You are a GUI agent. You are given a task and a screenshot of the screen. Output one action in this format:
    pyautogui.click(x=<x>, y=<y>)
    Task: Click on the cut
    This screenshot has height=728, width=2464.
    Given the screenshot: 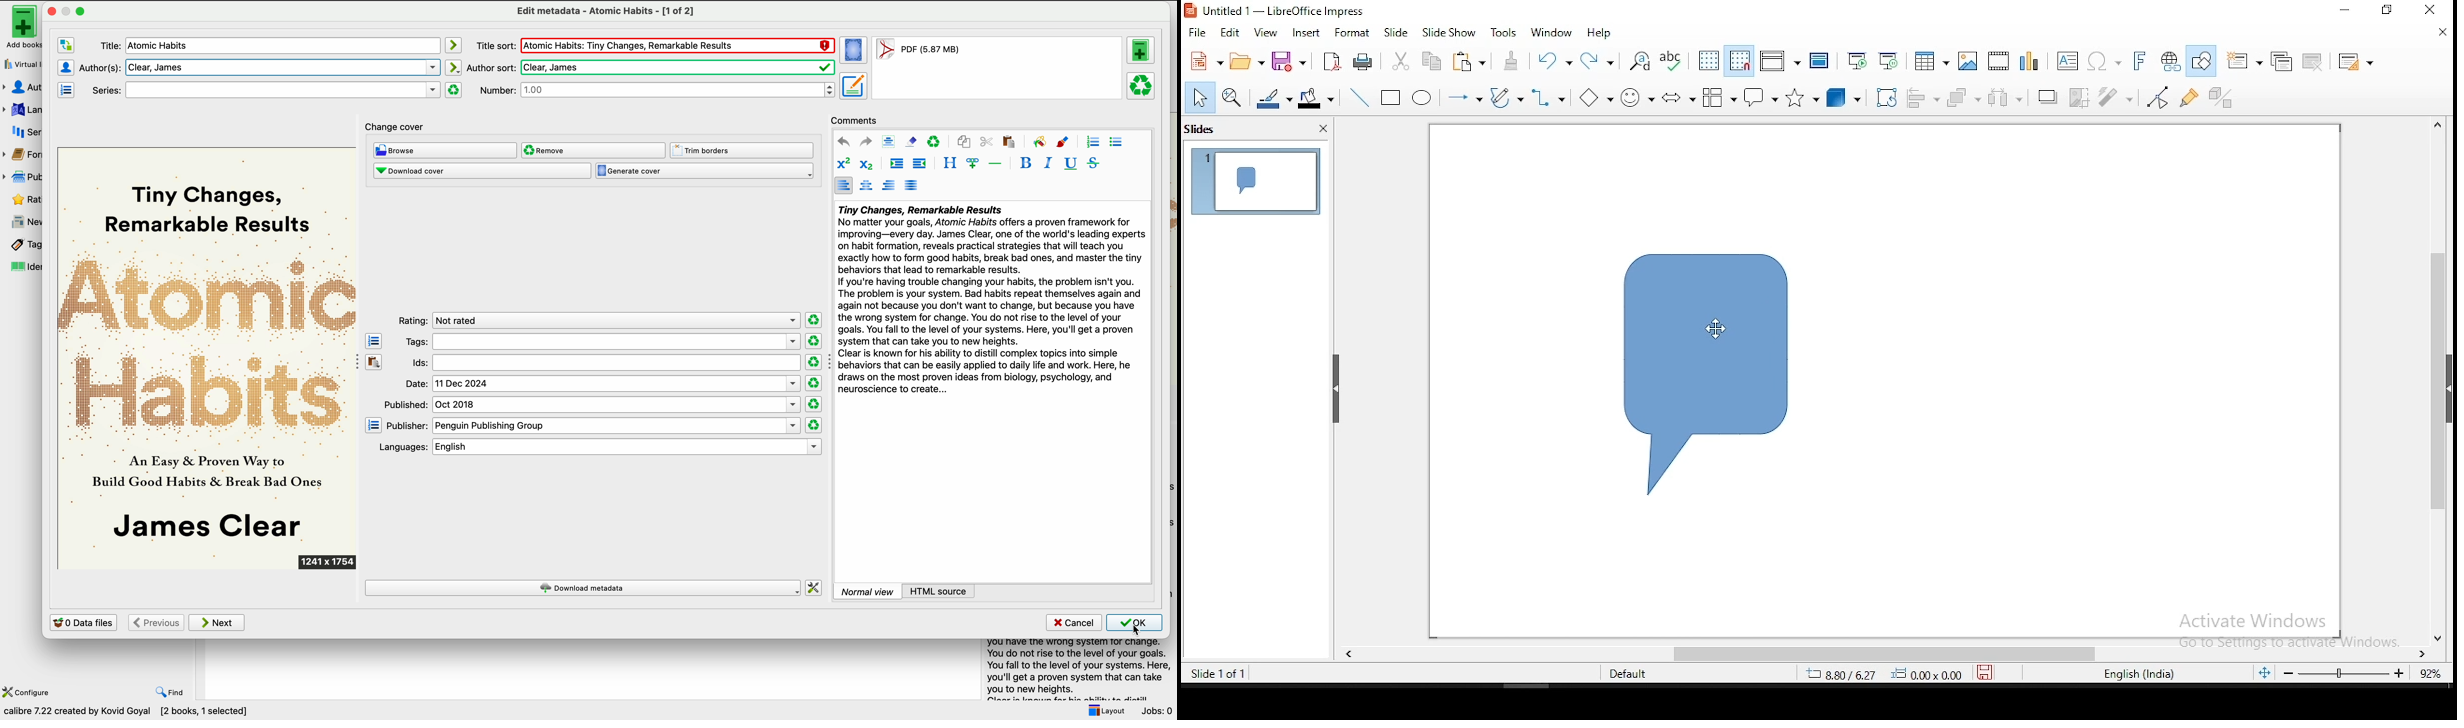 What is the action you would take?
    pyautogui.click(x=1400, y=61)
    